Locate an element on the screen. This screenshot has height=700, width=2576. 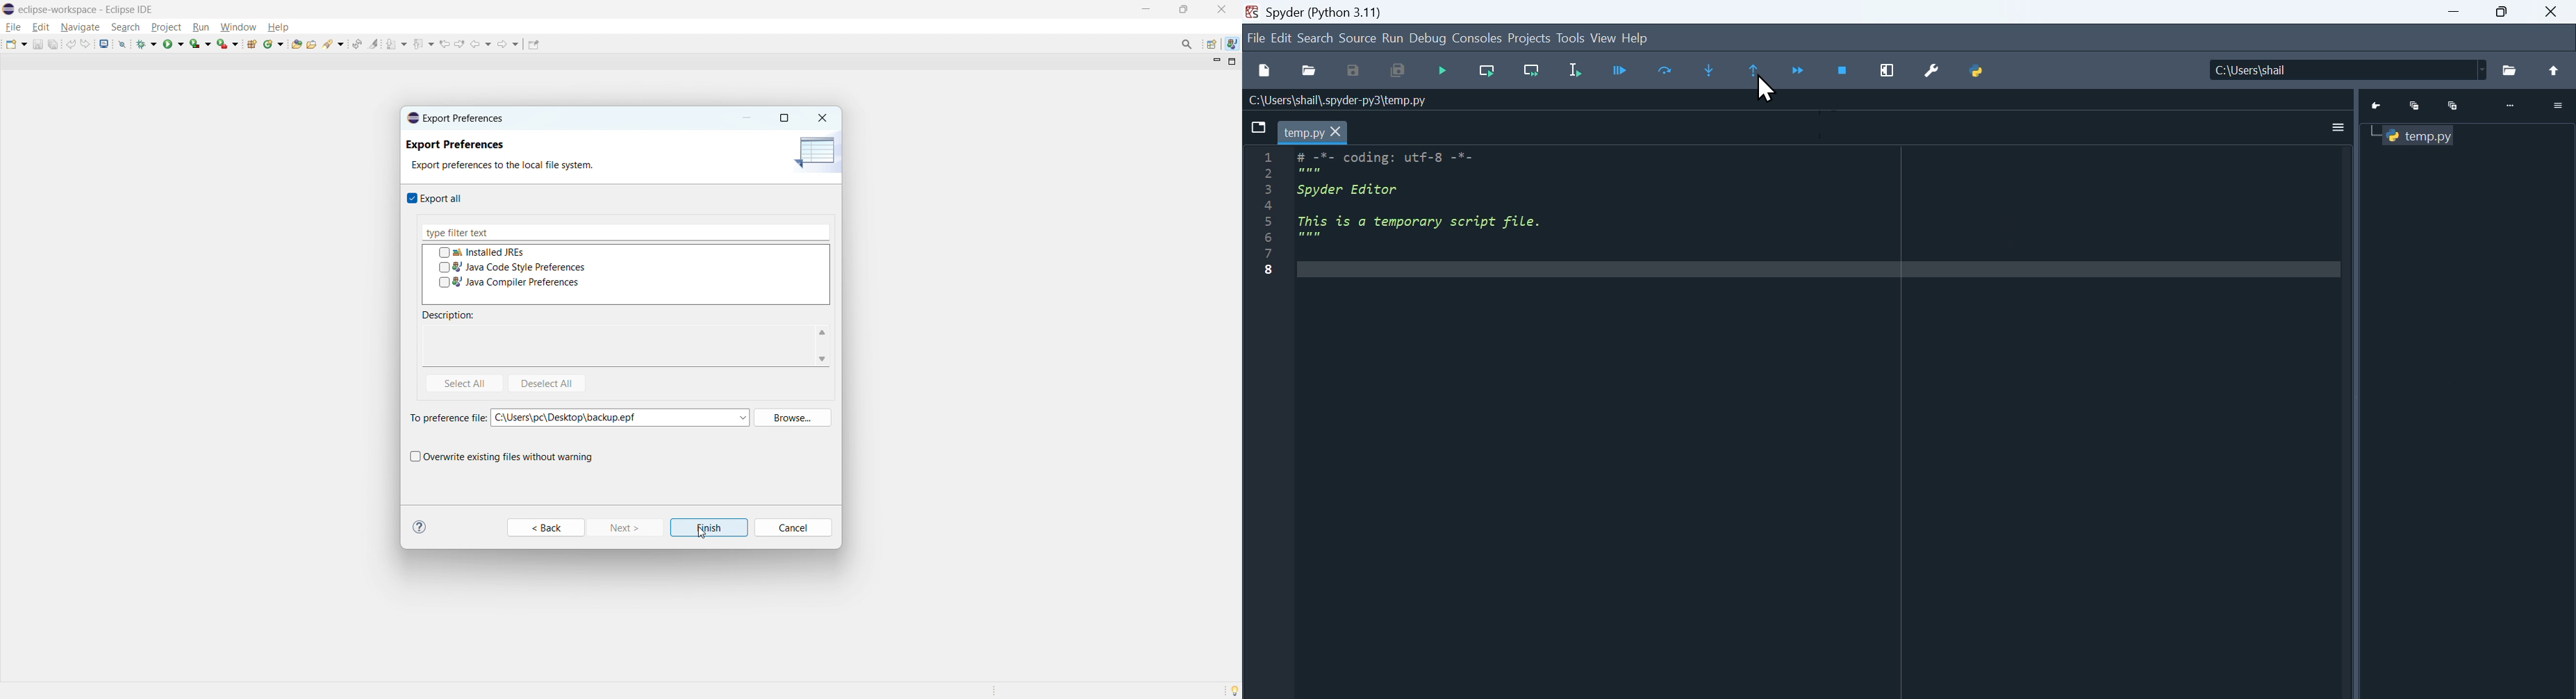
minimize is located at coordinates (2454, 12).